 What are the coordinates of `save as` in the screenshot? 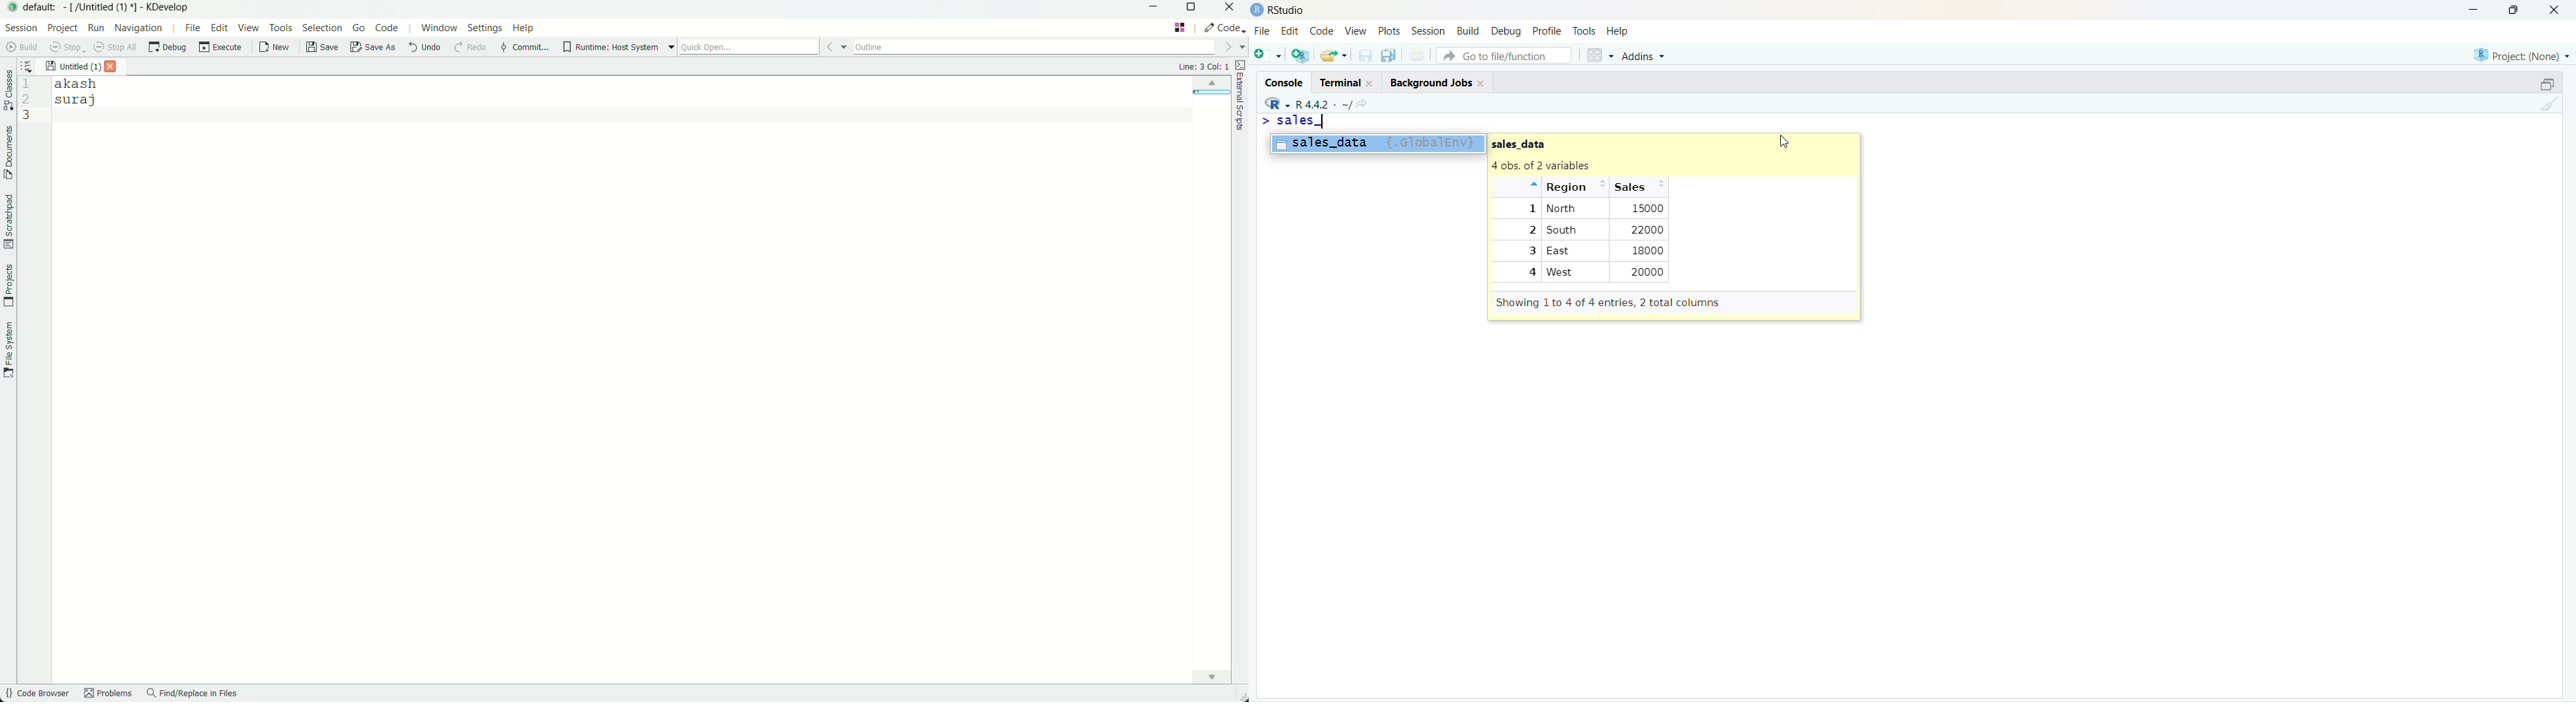 It's located at (1388, 56).